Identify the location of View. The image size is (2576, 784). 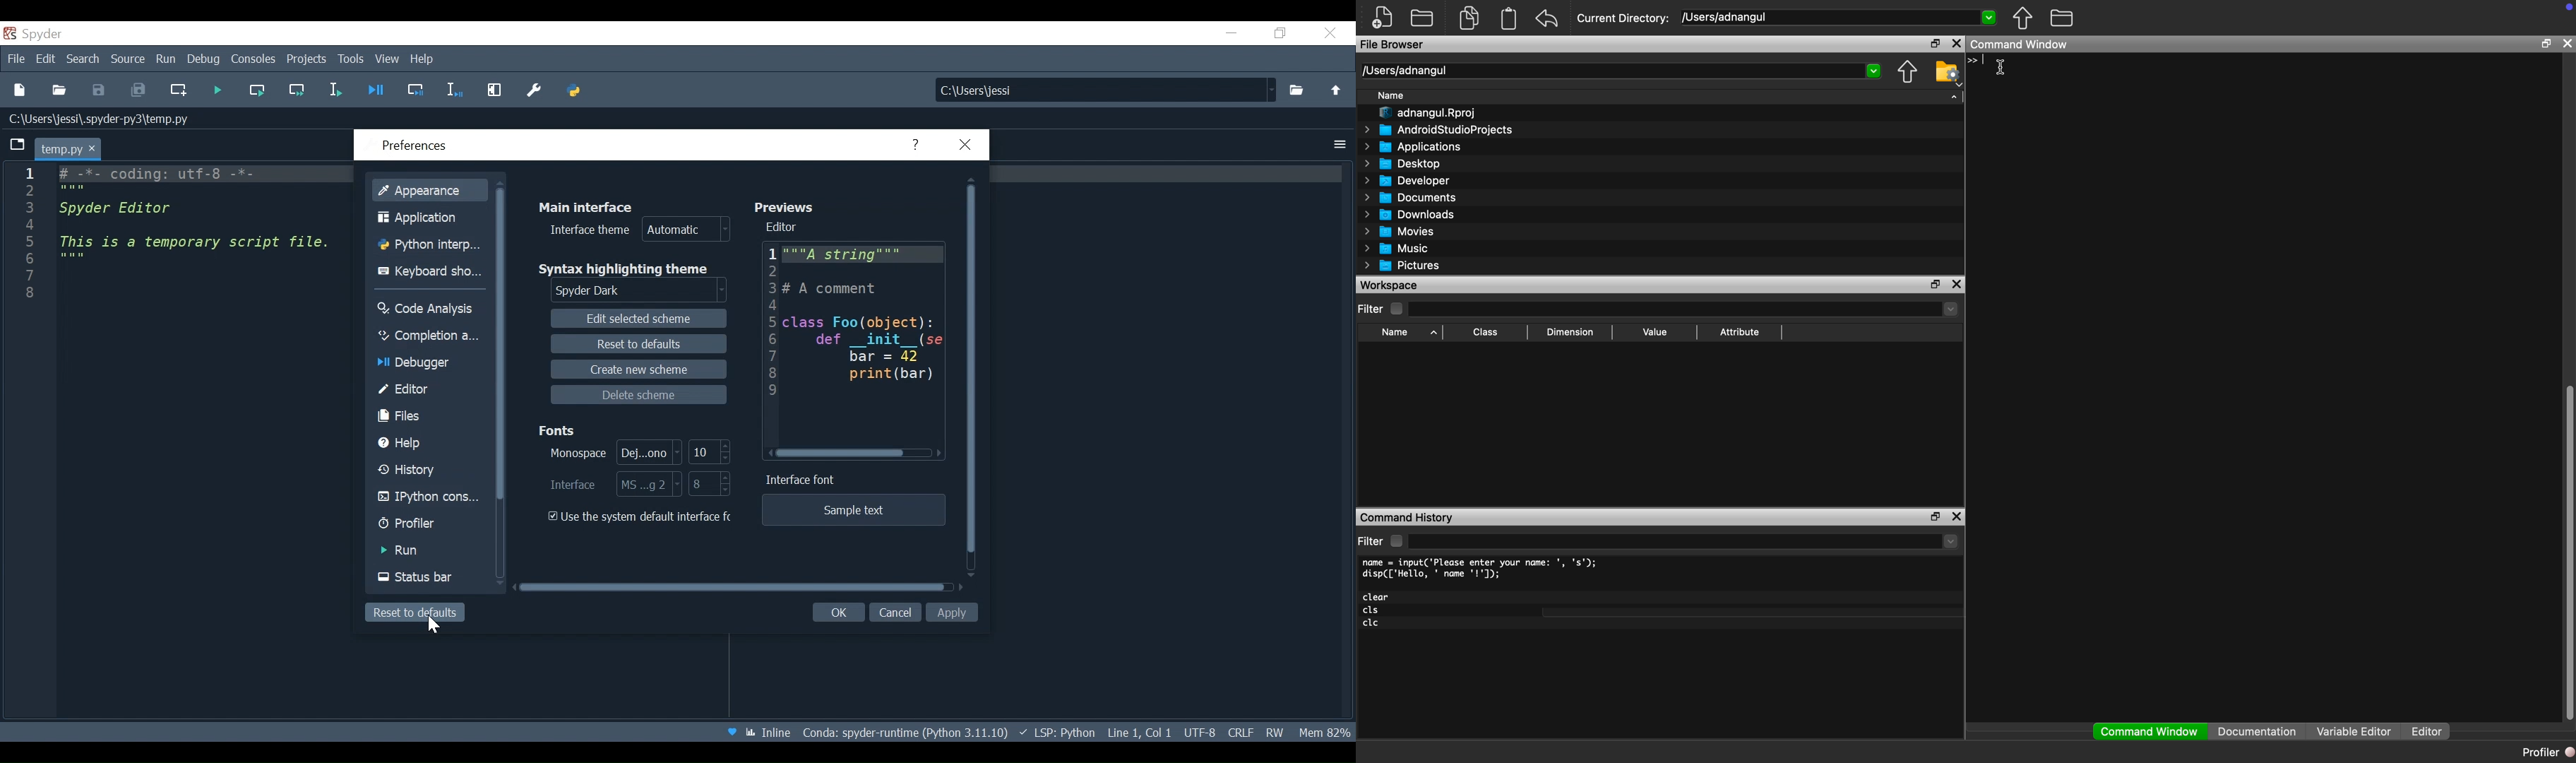
(388, 59).